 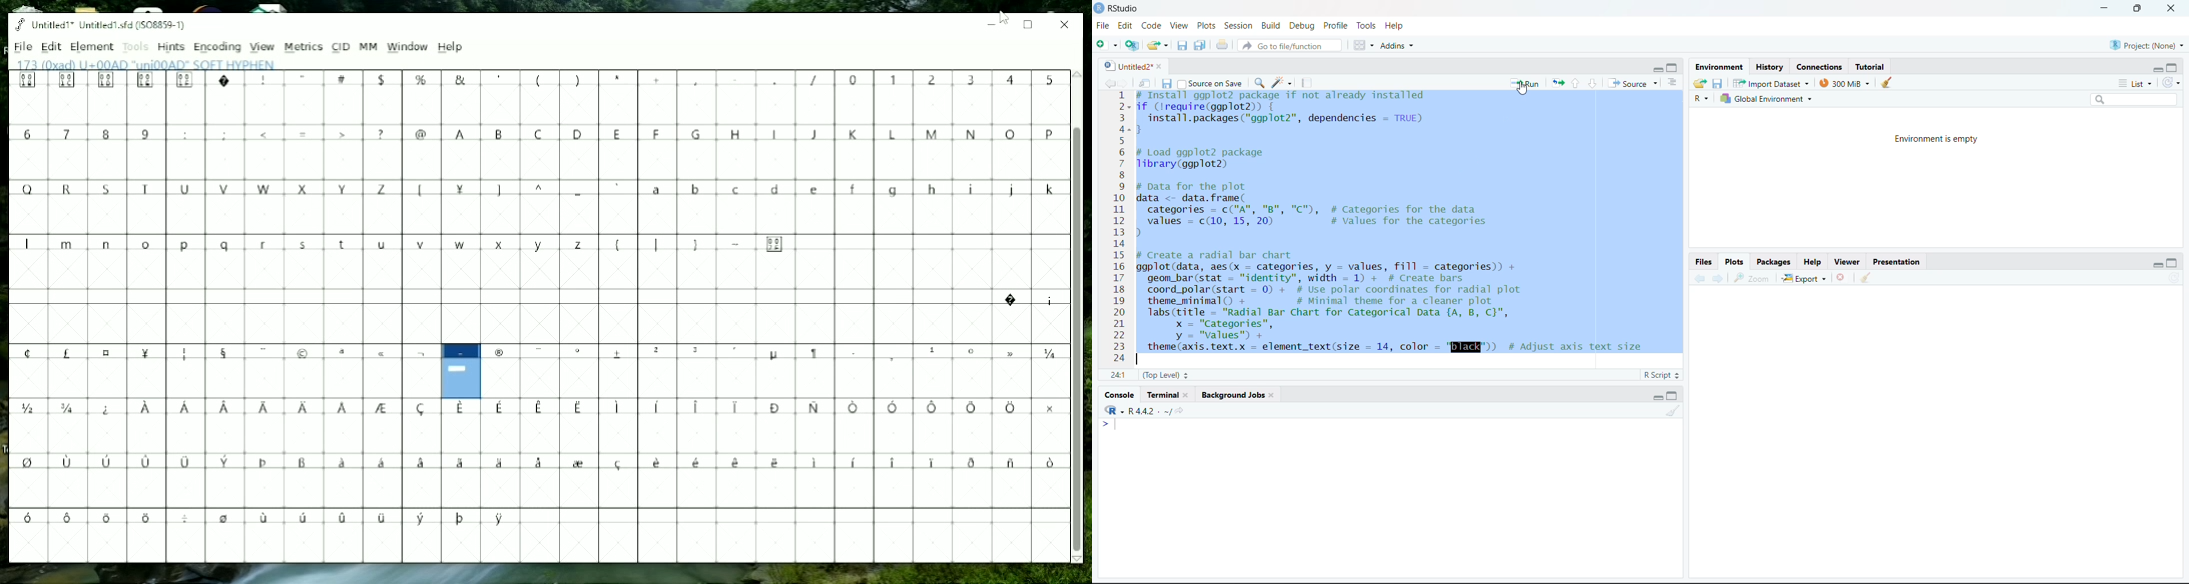 I want to click on Vertical scrollbar, so click(x=1078, y=337).